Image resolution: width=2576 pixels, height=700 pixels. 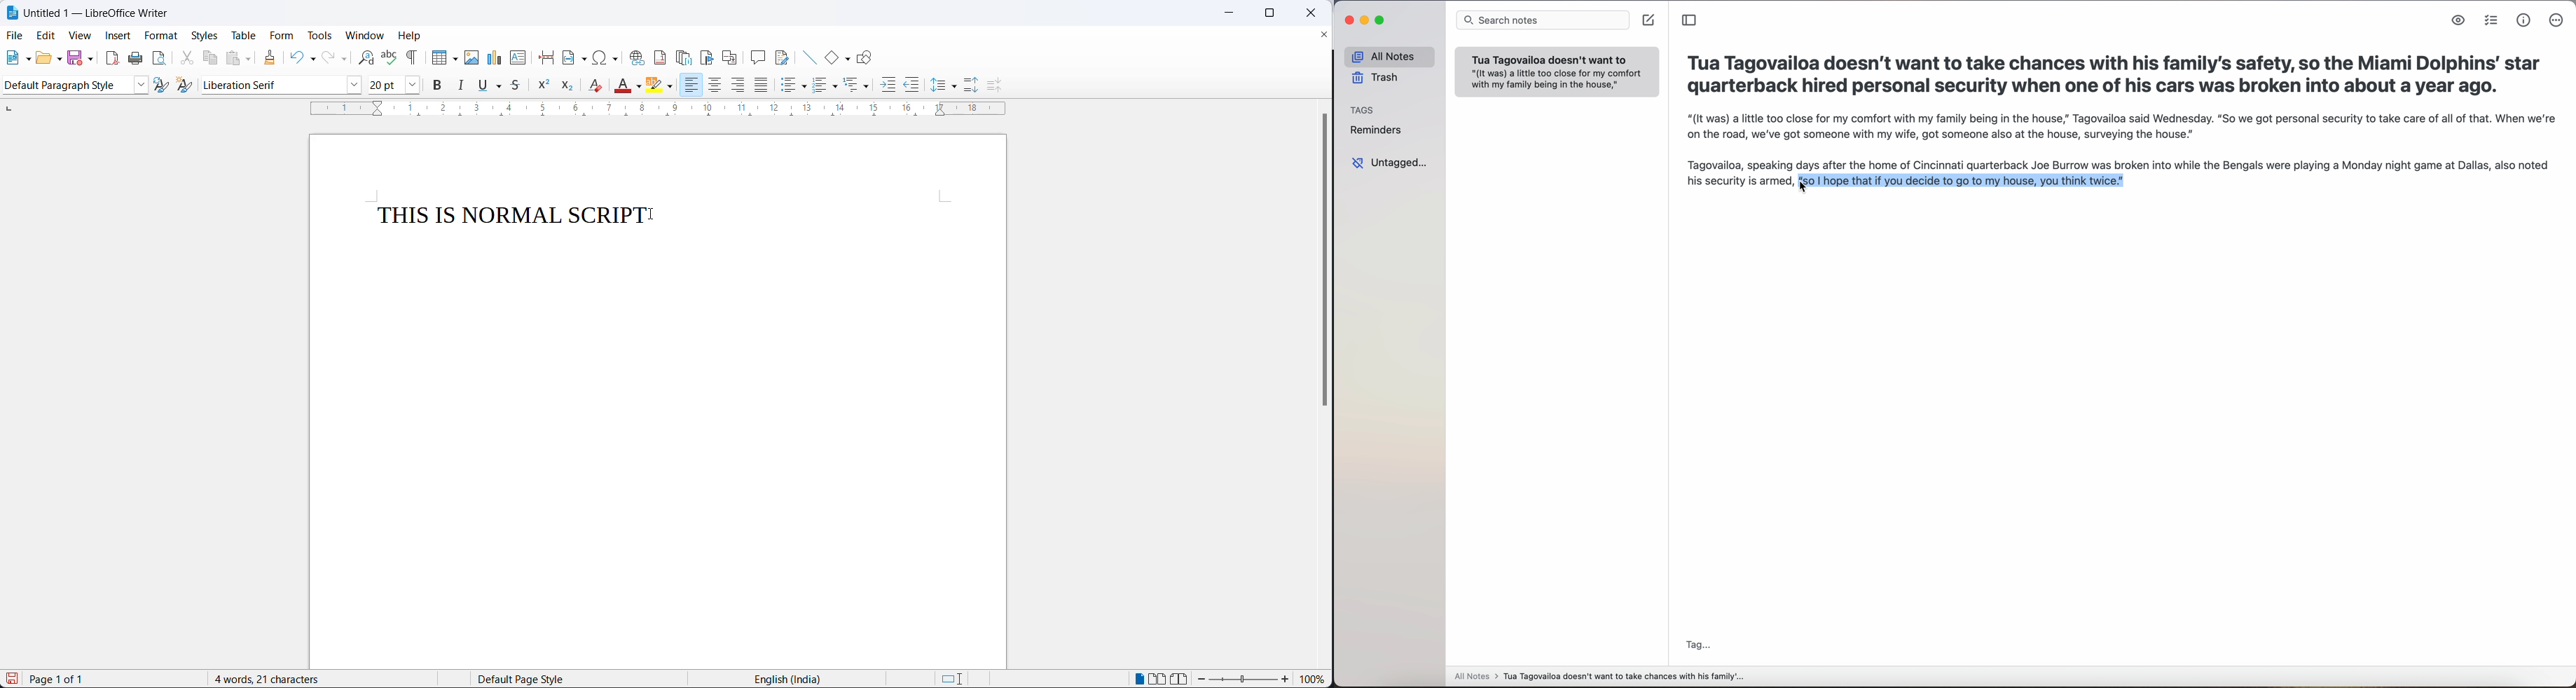 What do you see at coordinates (1203, 680) in the screenshot?
I see `zoom increase` at bounding box center [1203, 680].